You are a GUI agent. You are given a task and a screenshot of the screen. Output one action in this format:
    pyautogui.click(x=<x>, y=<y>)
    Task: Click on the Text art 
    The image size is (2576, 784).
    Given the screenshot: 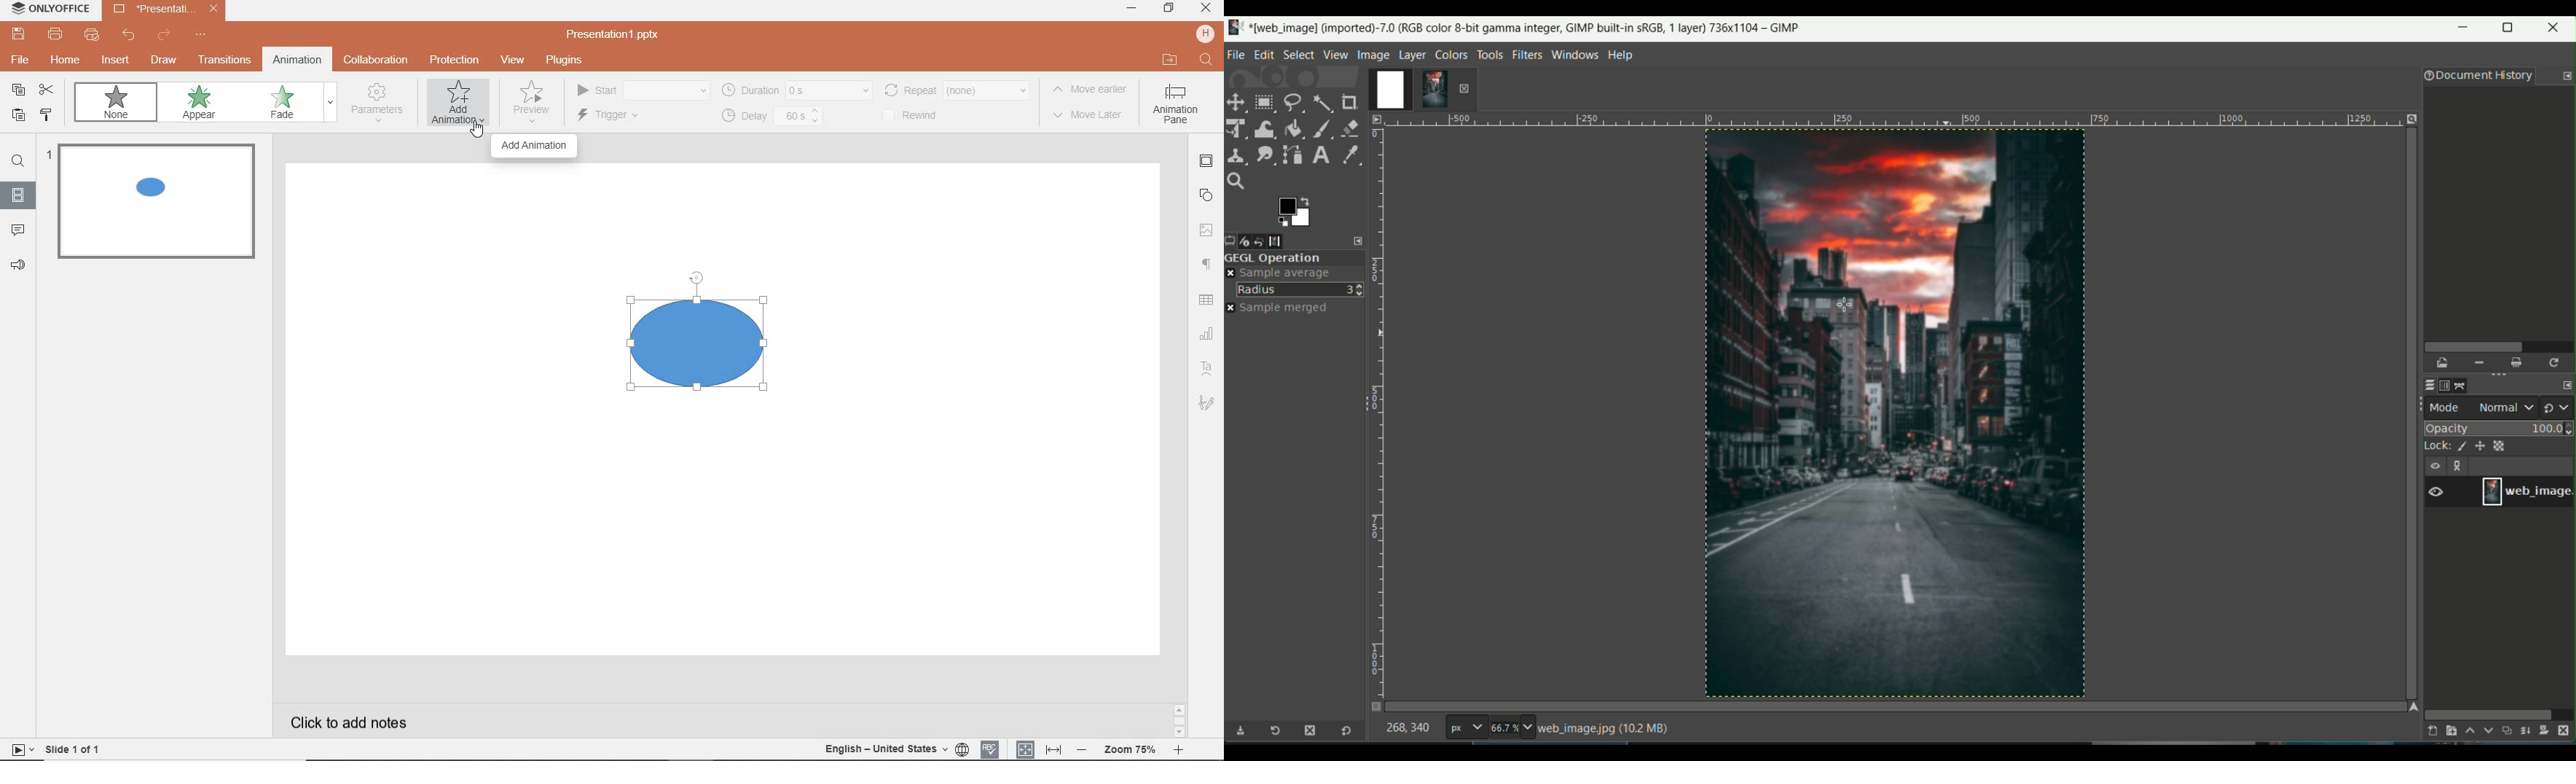 What is the action you would take?
    pyautogui.click(x=1205, y=367)
    